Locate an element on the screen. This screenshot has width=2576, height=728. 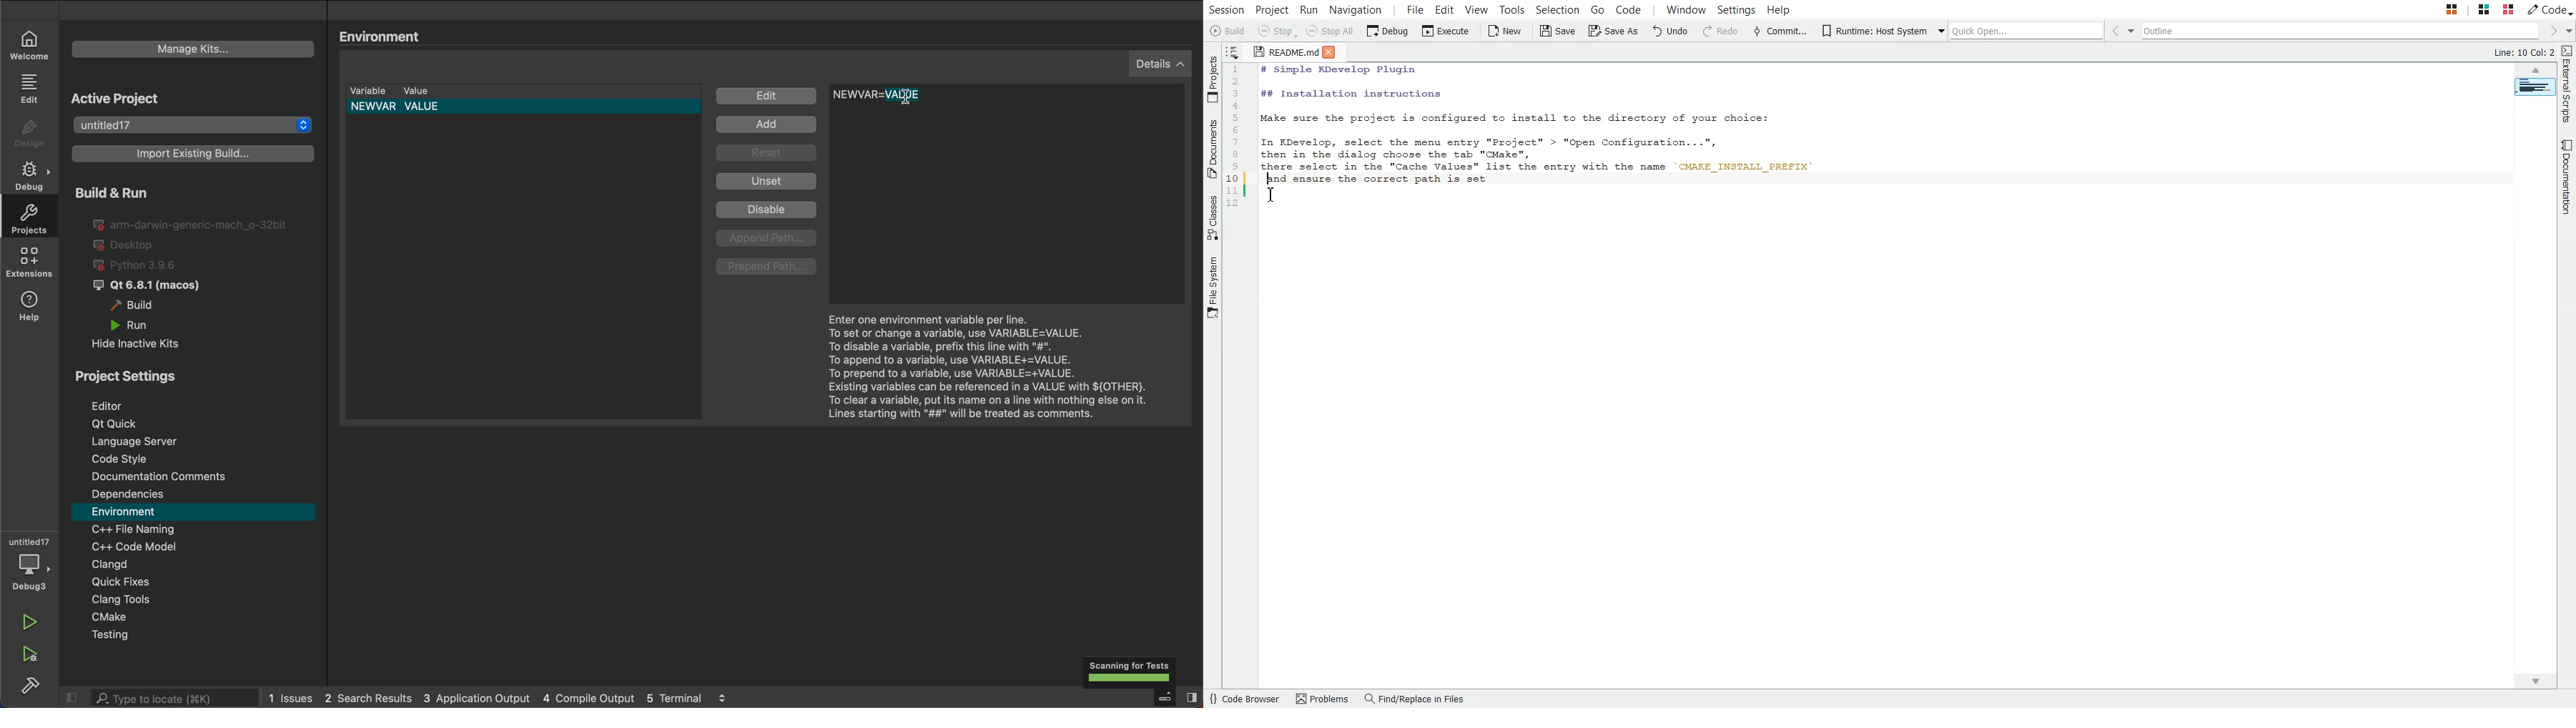
append is located at coordinates (768, 239).